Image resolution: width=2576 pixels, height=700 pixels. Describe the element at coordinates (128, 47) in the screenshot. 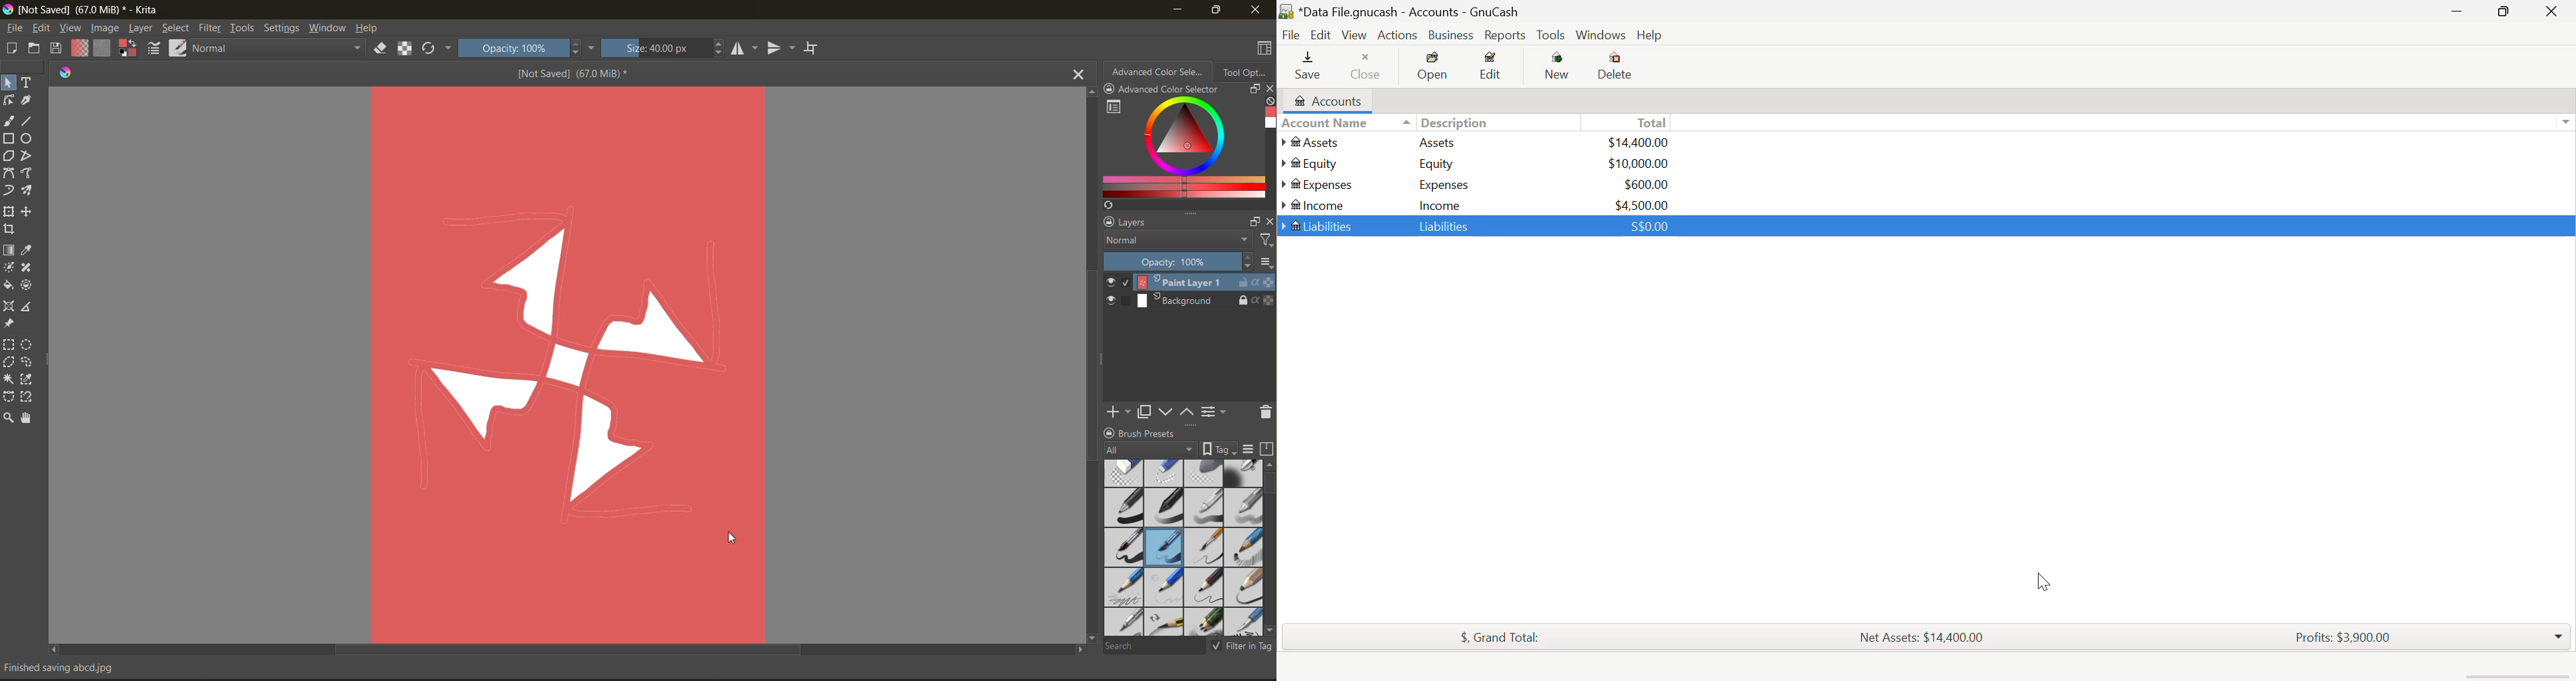

I see `background color selector` at that location.